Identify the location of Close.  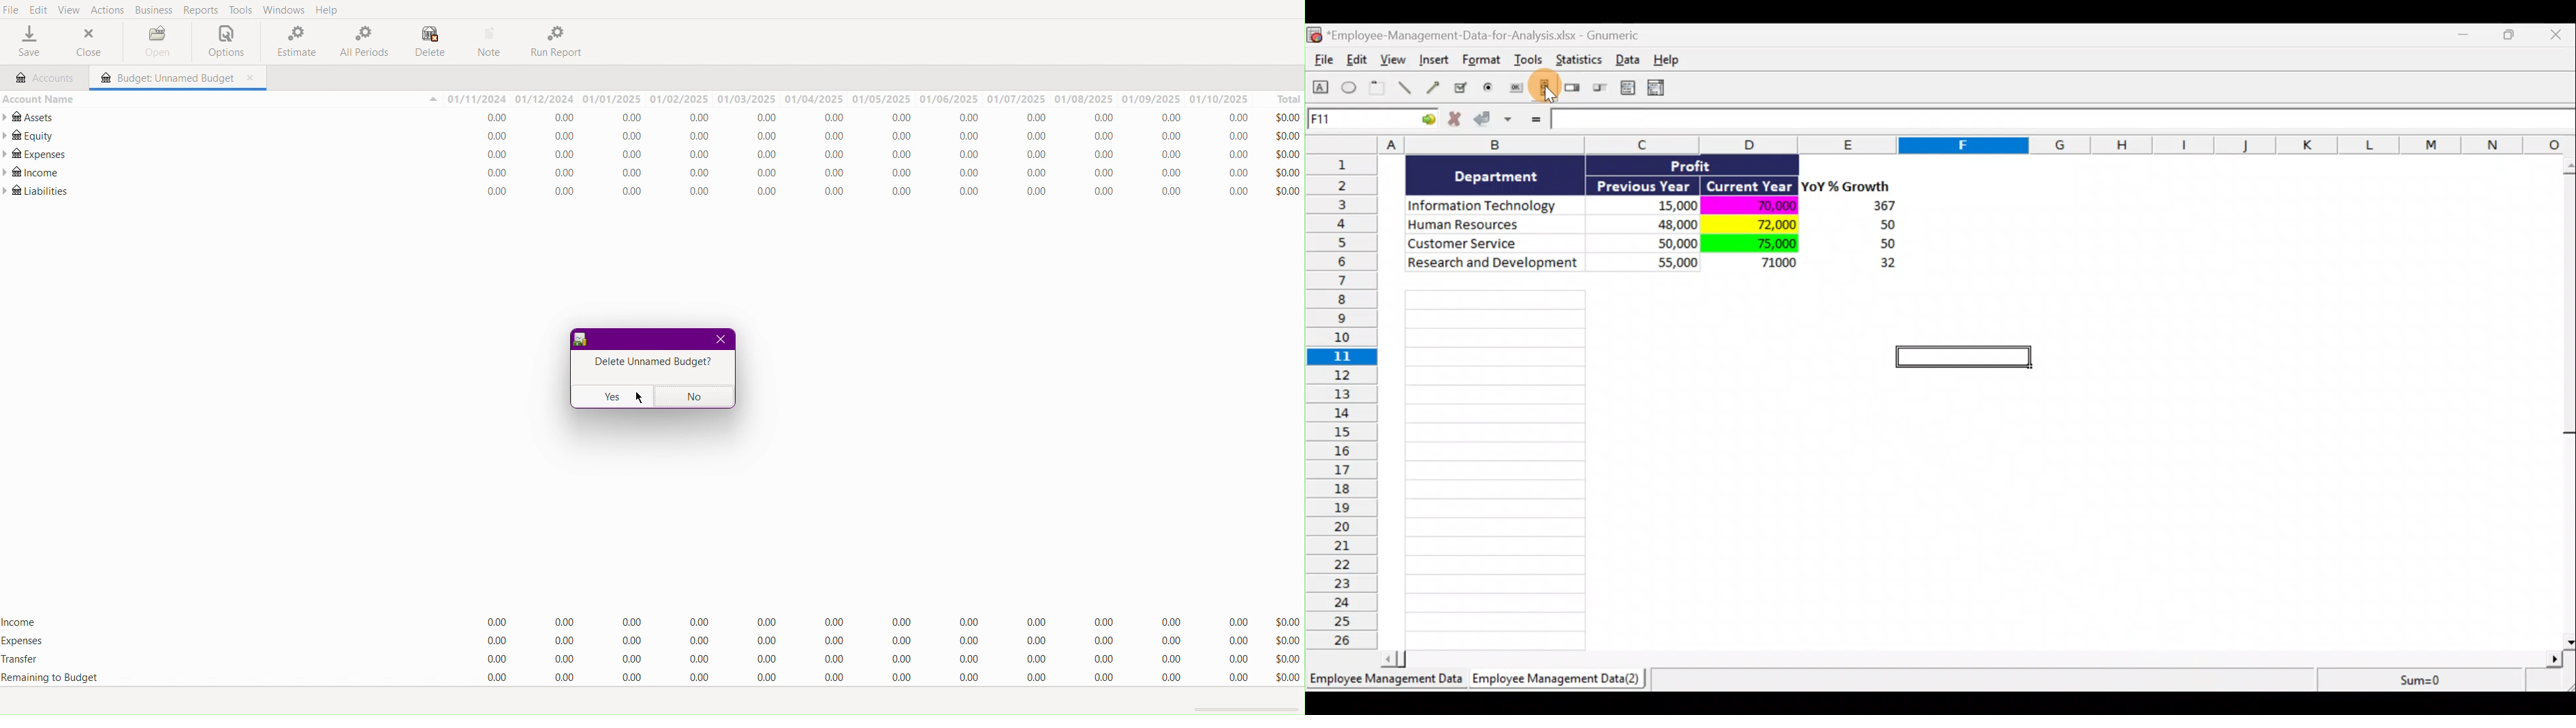
(2559, 36).